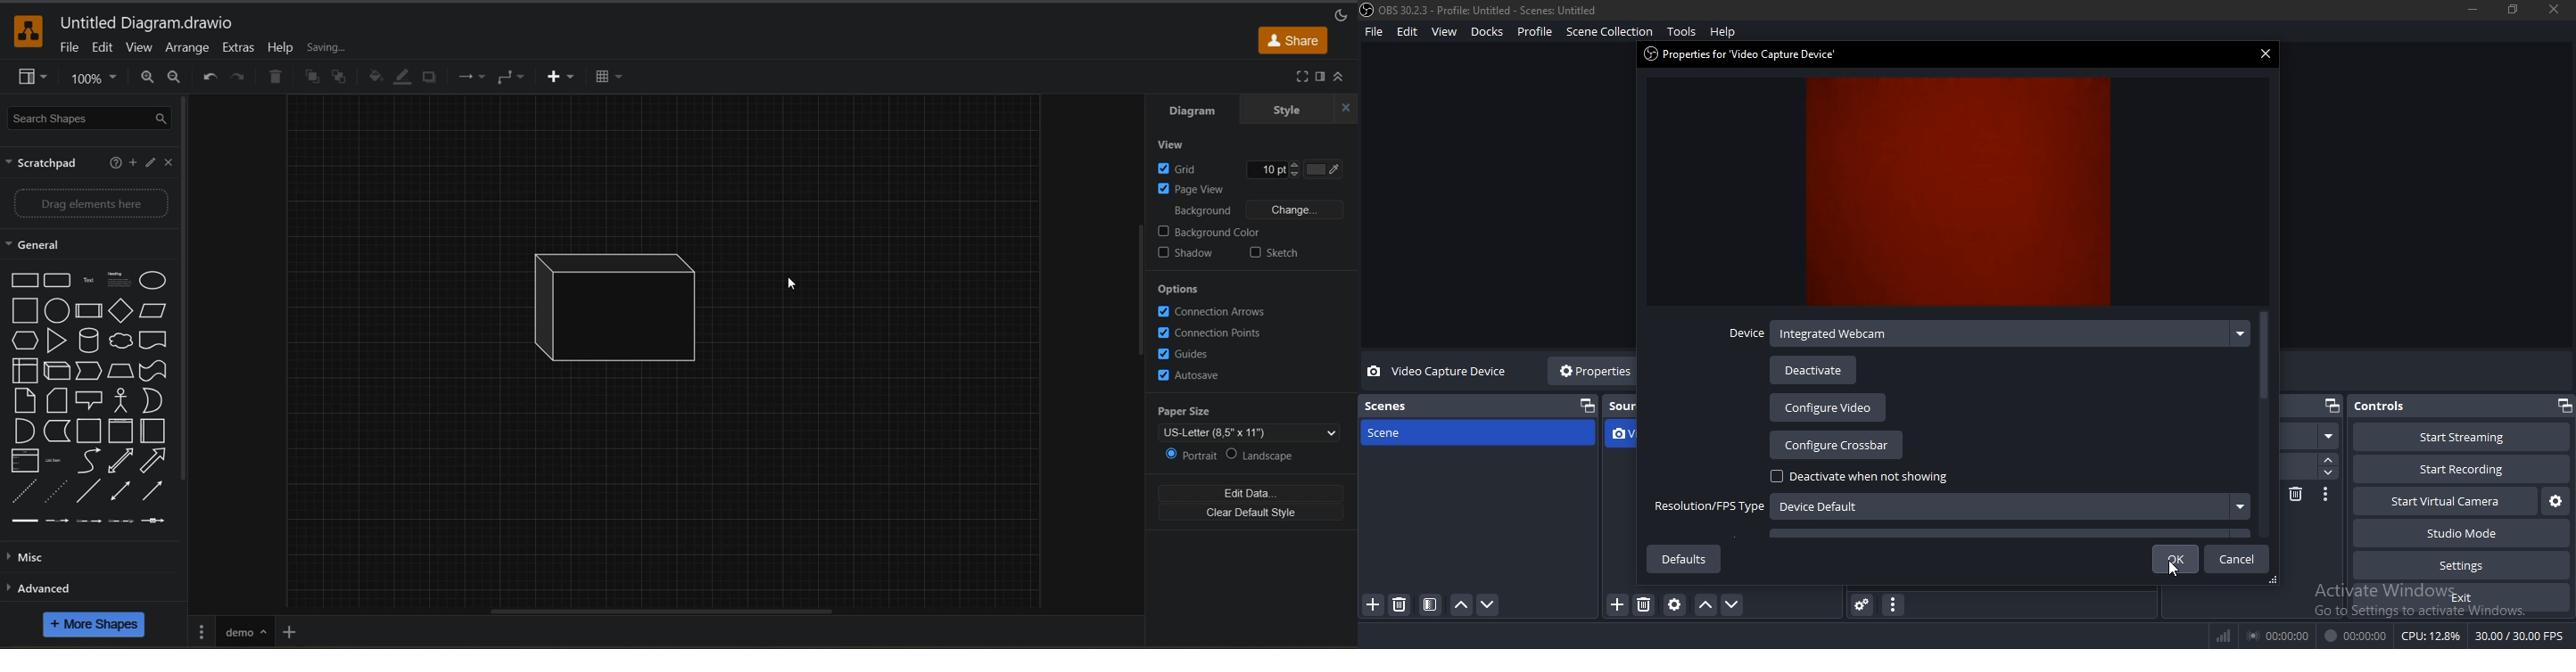  What do you see at coordinates (149, 78) in the screenshot?
I see `zoom in` at bounding box center [149, 78].